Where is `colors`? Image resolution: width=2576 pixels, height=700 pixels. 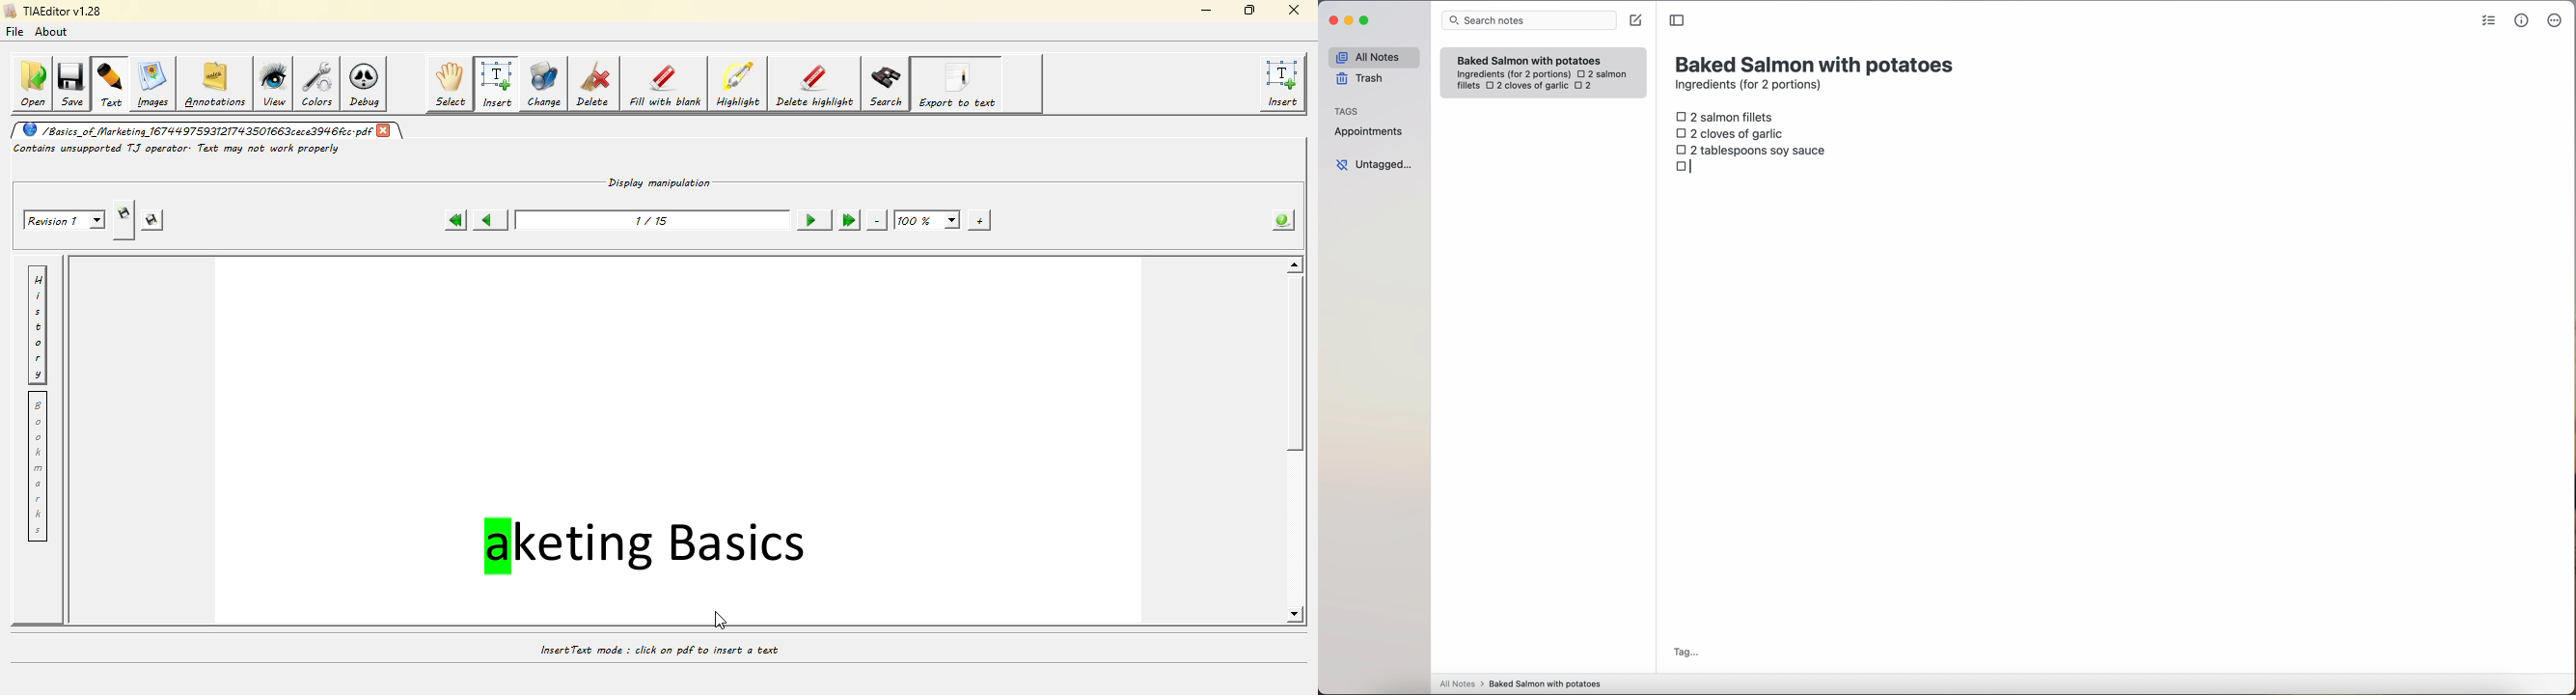
colors is located at coordinates (320, 85).